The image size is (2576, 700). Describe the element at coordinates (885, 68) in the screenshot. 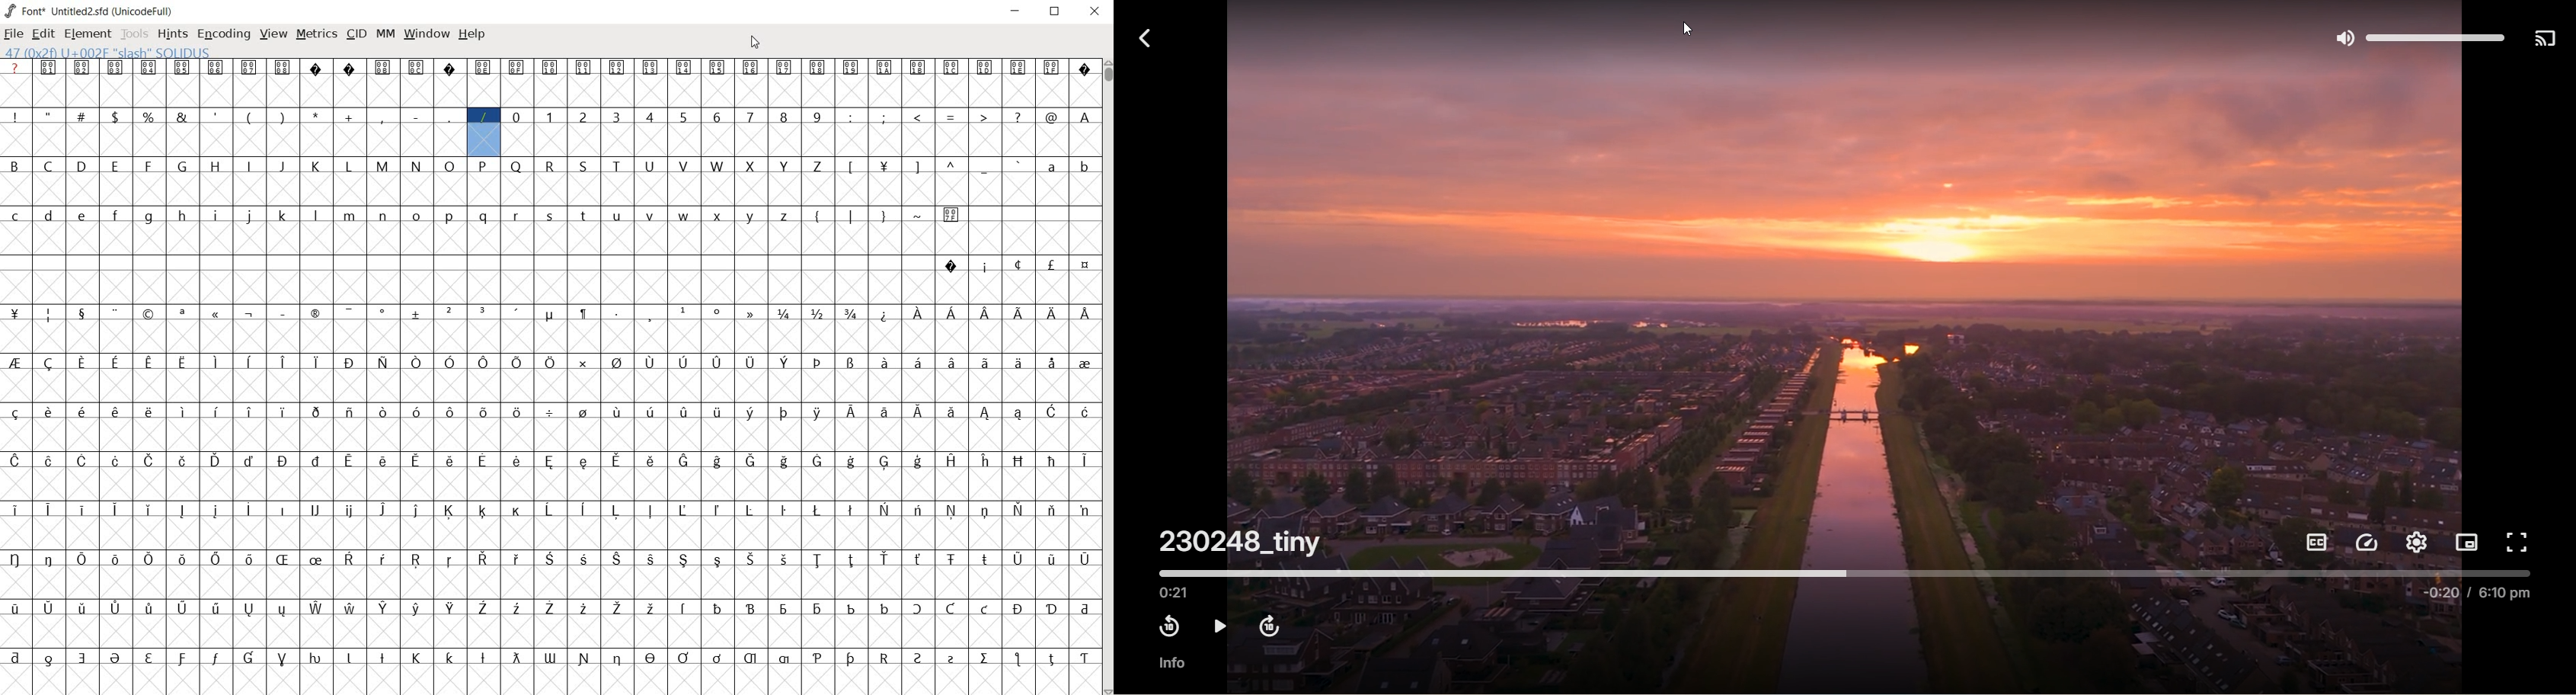

I see `glyph` at that location.